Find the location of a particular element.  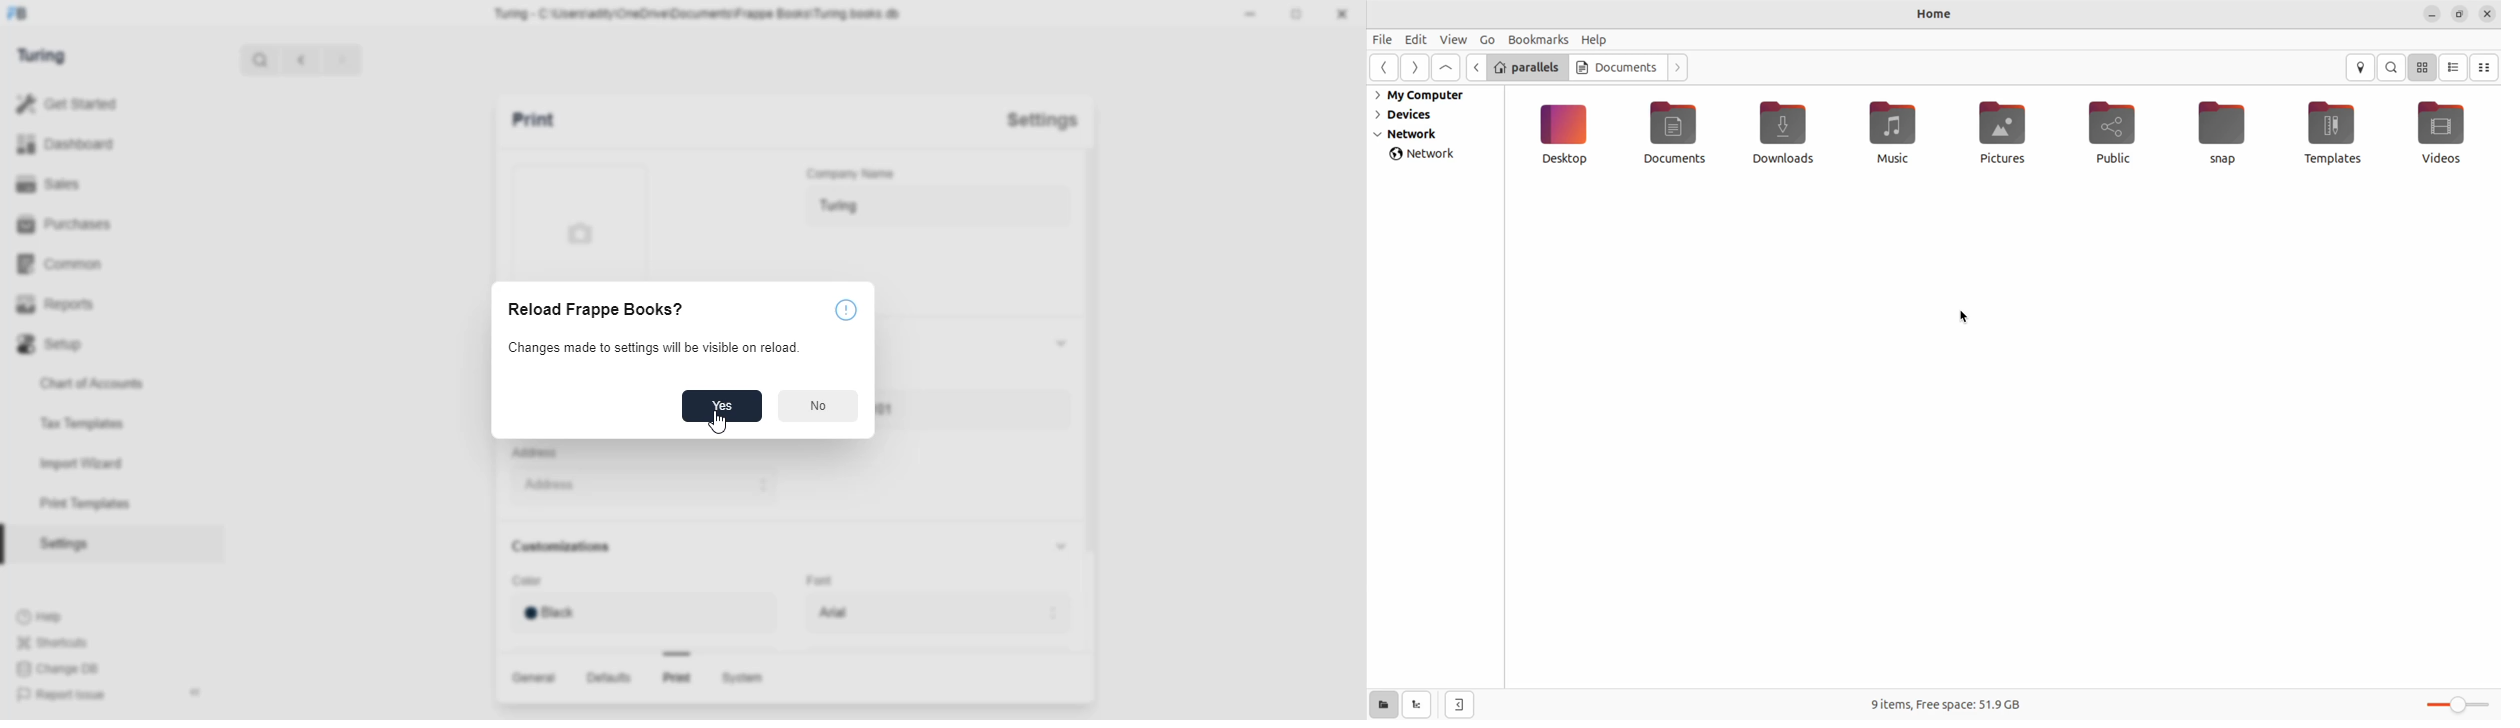

close is located at coordinates (1345, 16).